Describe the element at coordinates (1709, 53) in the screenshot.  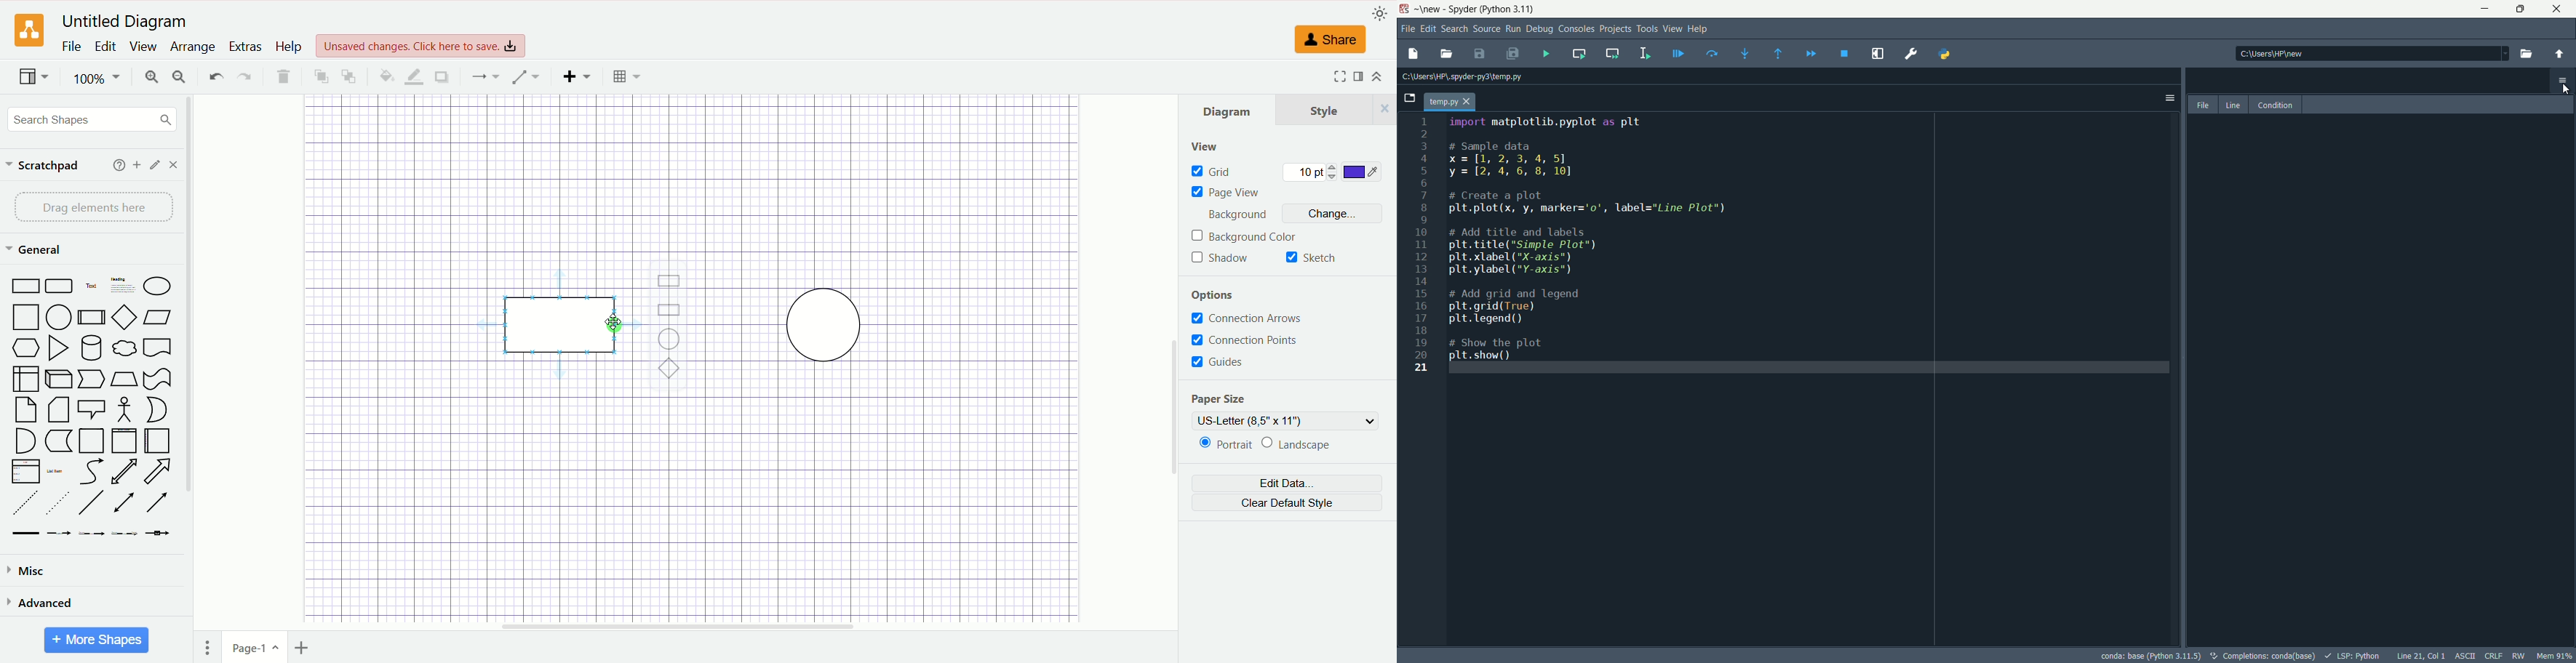
I see `run current line` at that location.